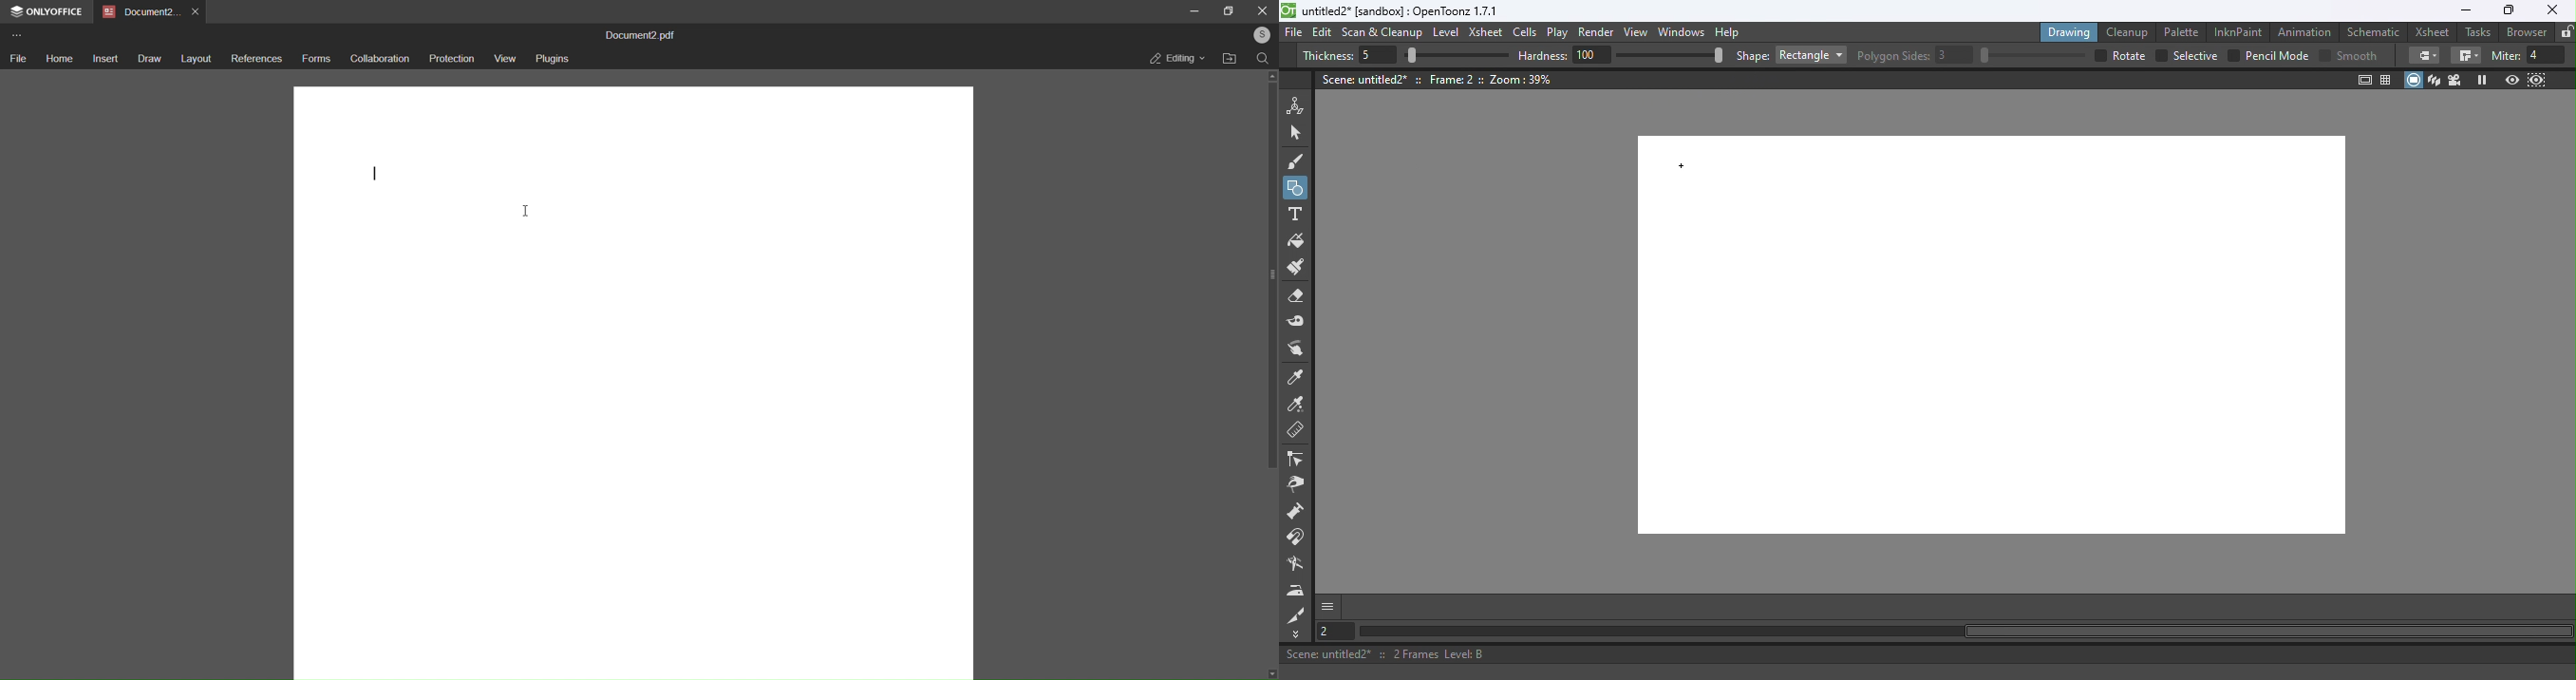  What do you see at coordinates (2363, 80) in the screenshot?
I see `Safe area` at bounding box center [2363, 80].